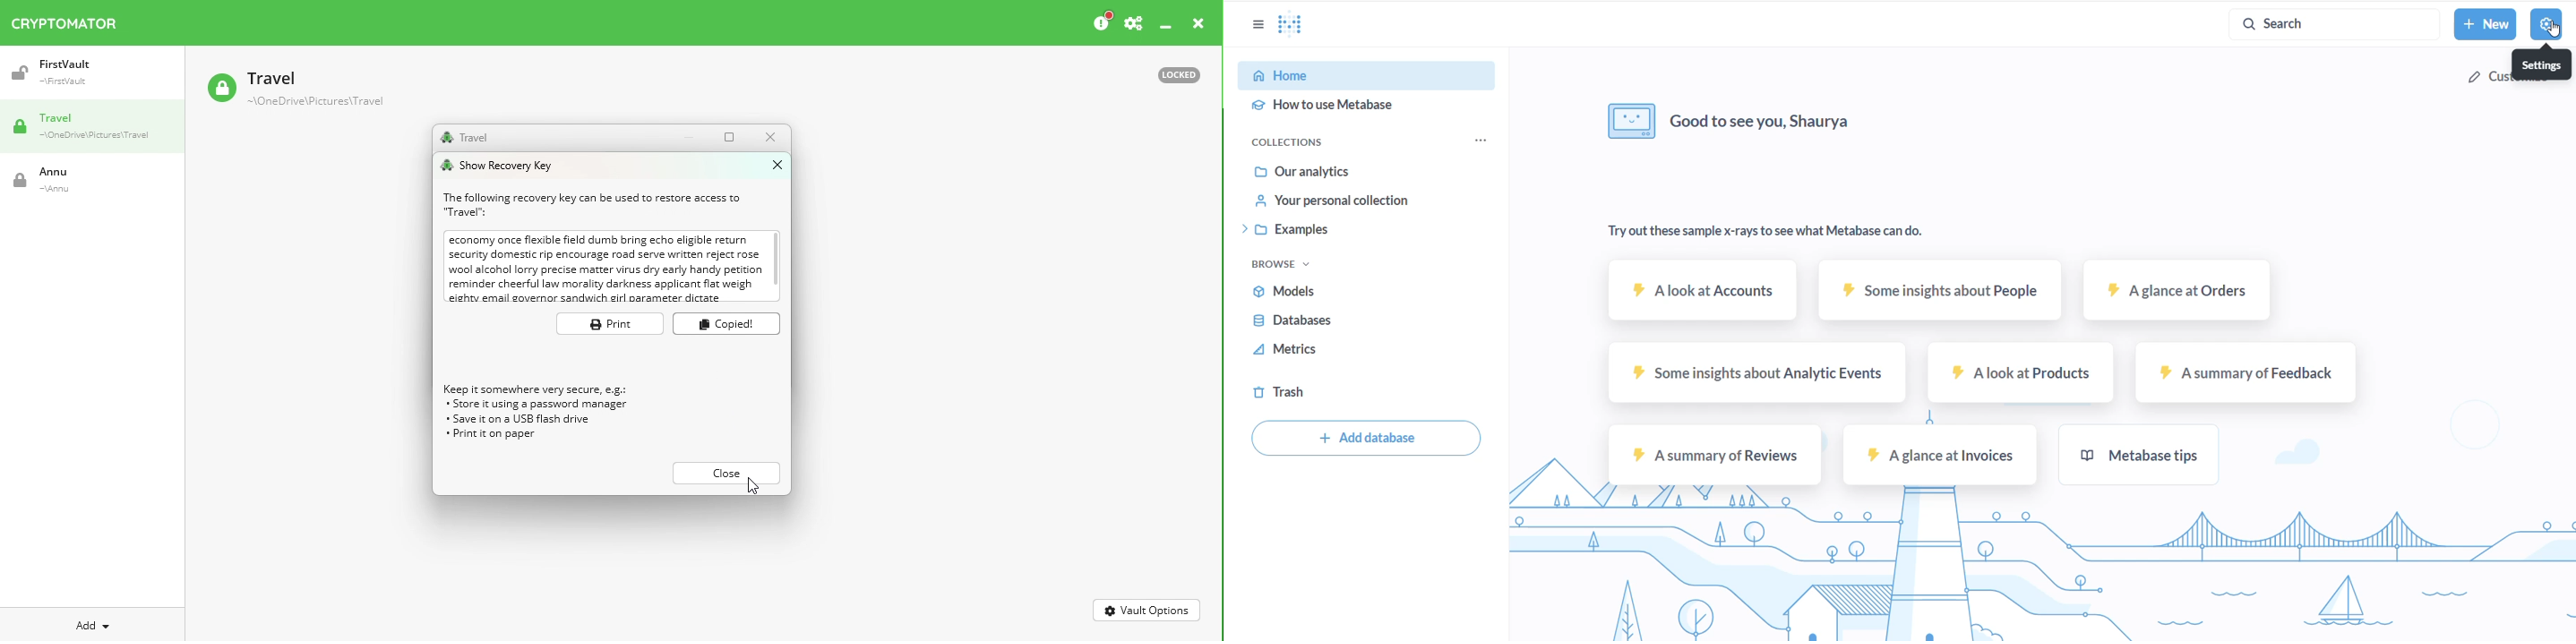 The height and width of the screenshot is (644, 2576). Describe the element at coordinates (1348, 77) in the screenshot. I see `HOME` at that location.